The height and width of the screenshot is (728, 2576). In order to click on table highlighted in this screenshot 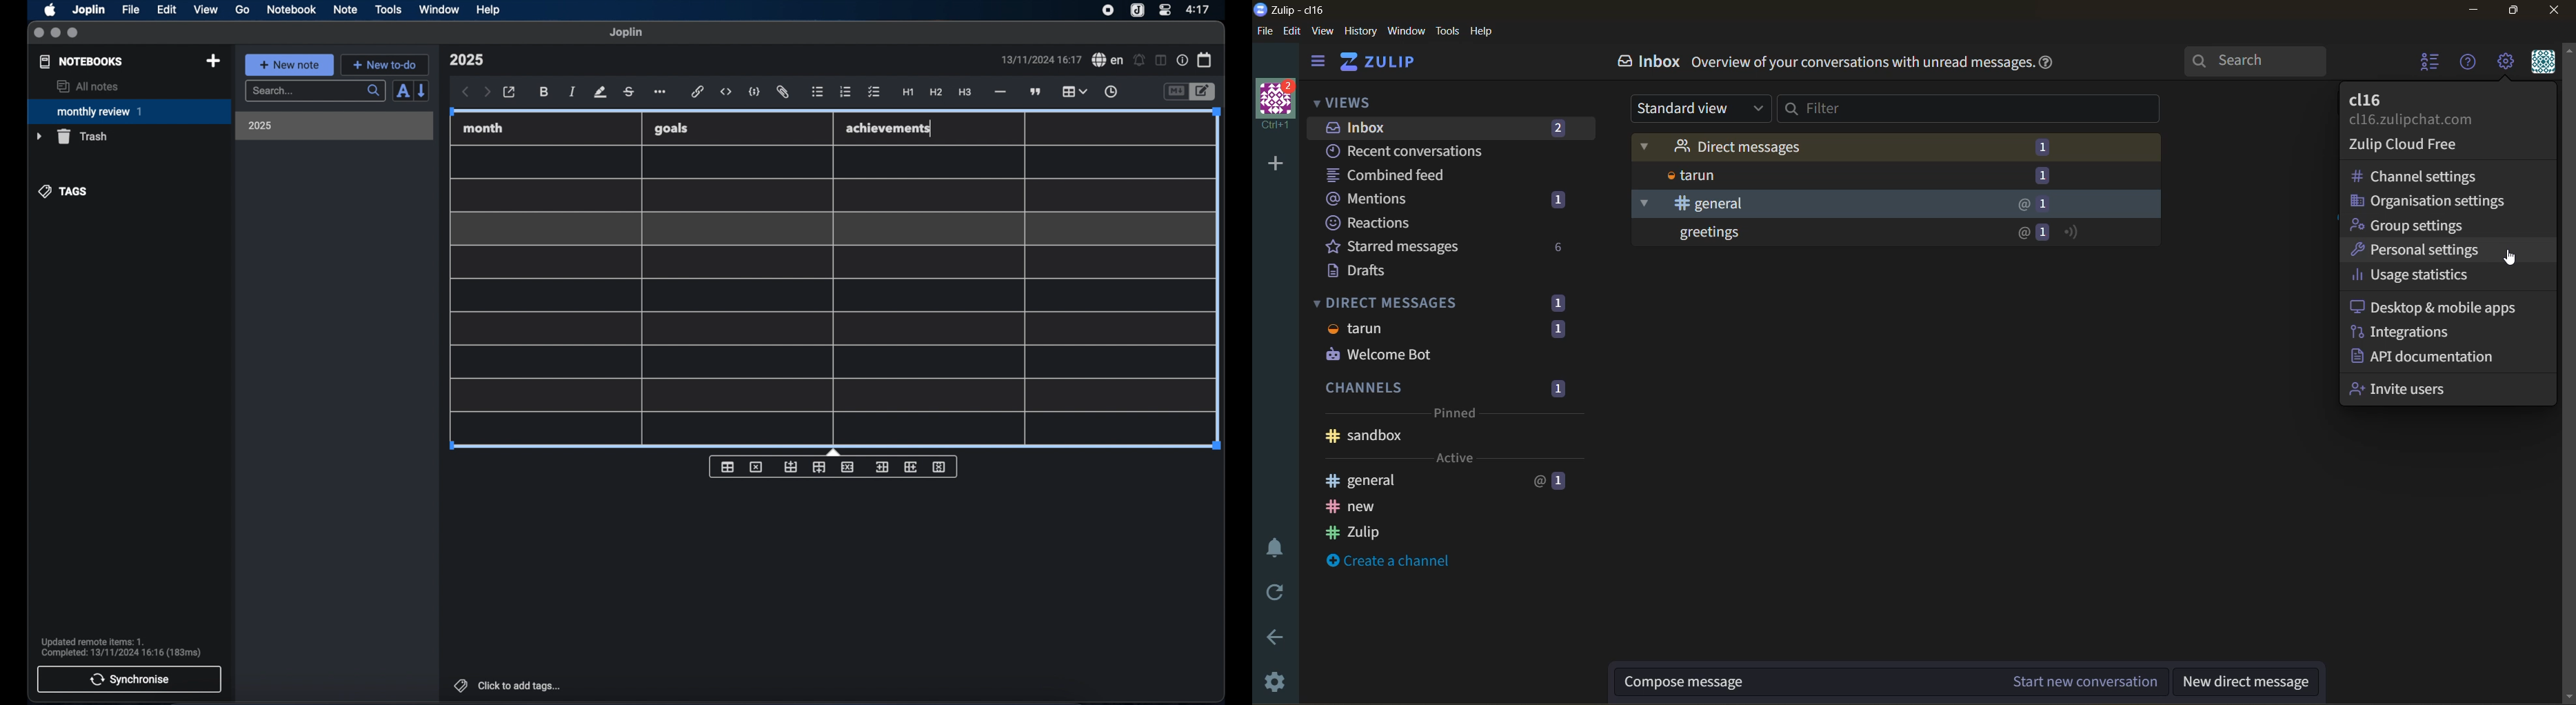, I will do `click(1073, 91)`.